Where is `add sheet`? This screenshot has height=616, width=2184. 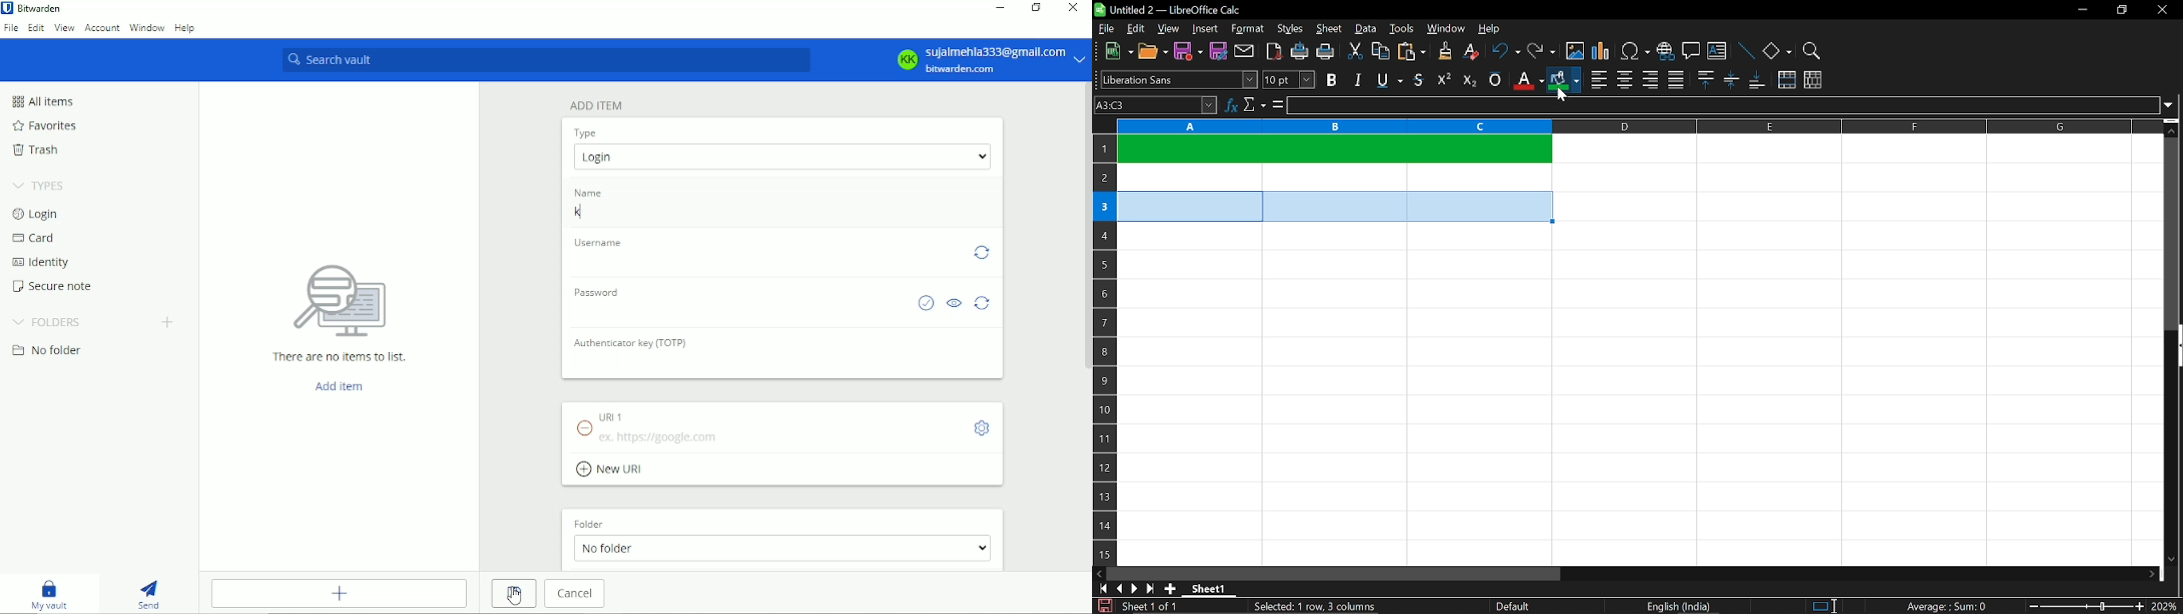 add sheet is located at coordinates (1170, 589).